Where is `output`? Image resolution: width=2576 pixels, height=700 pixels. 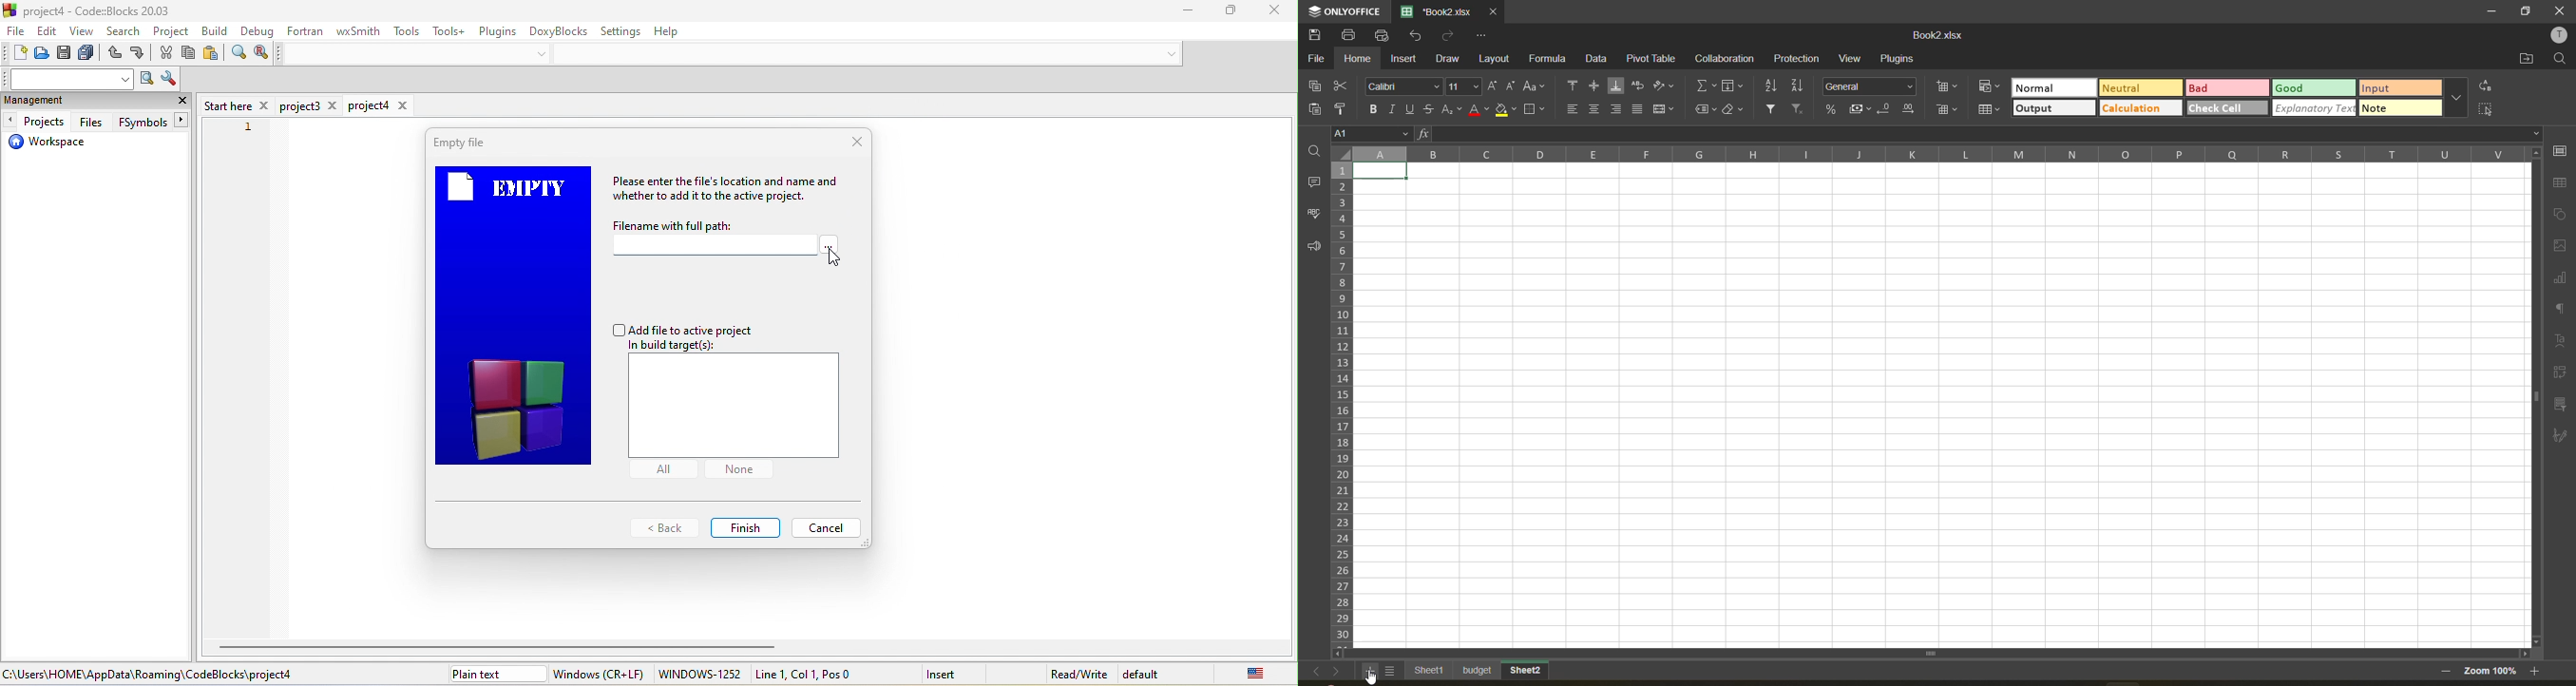
output is located at coordinates (2055, 108).